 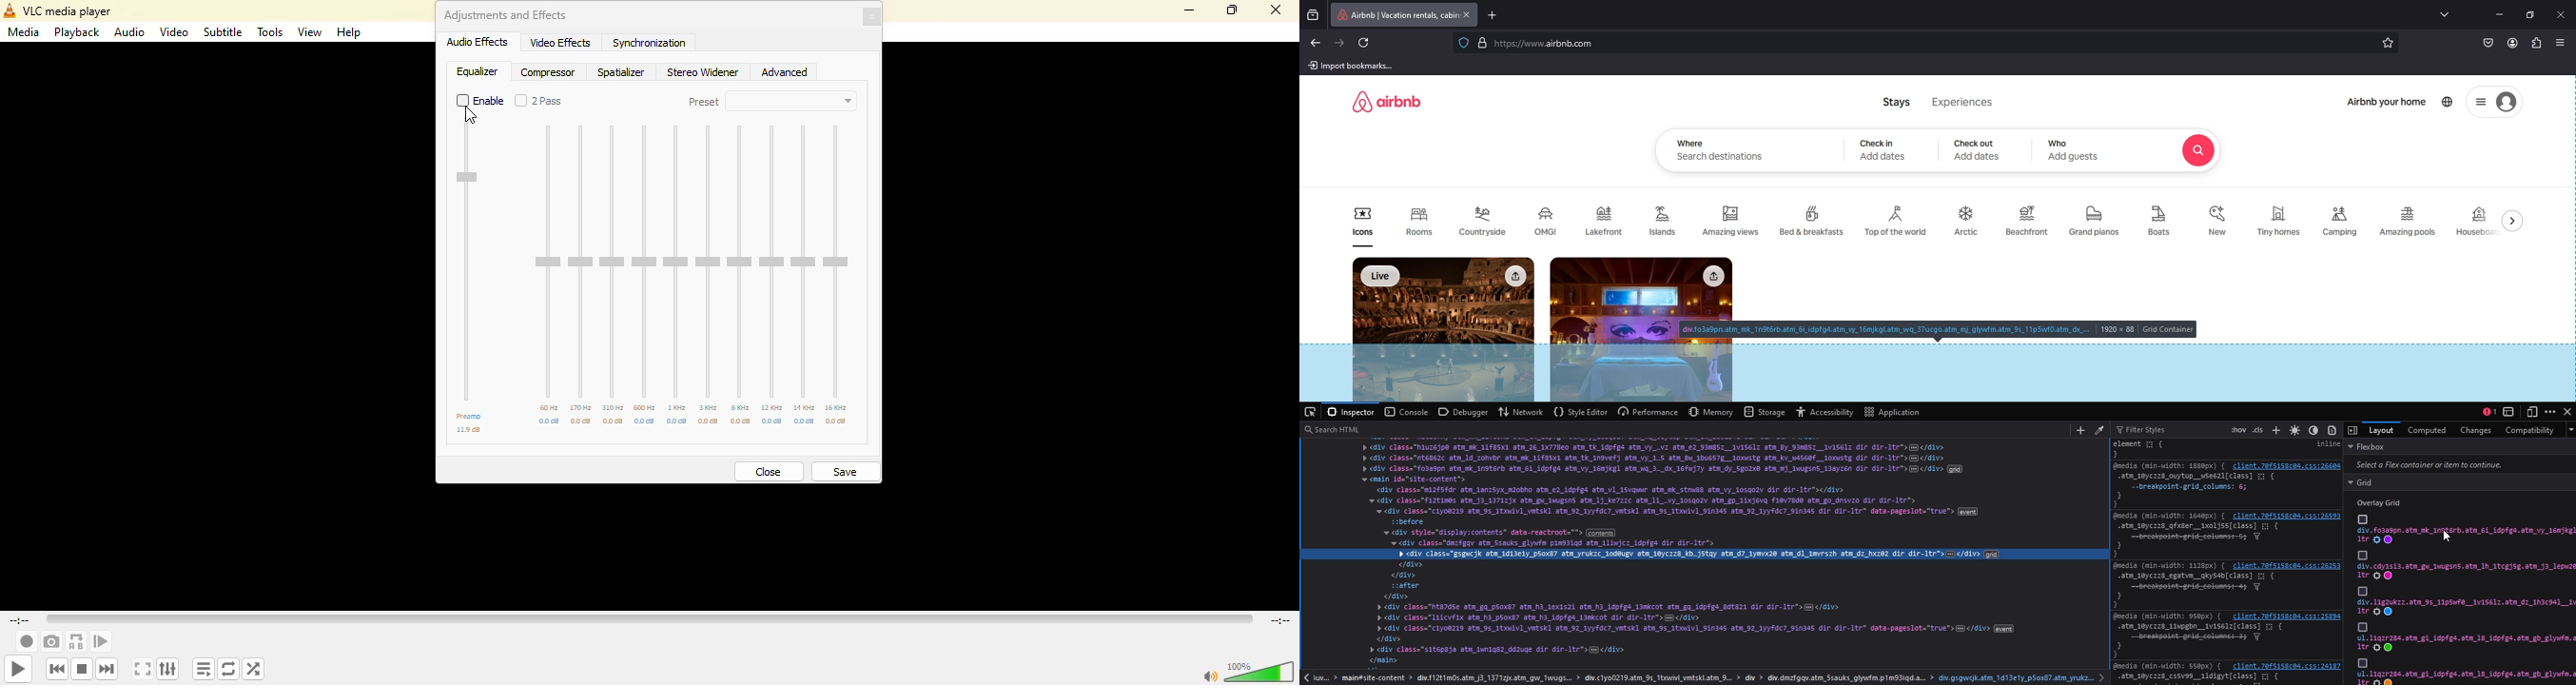 I want to click on link, so click(x=2288, y=515).